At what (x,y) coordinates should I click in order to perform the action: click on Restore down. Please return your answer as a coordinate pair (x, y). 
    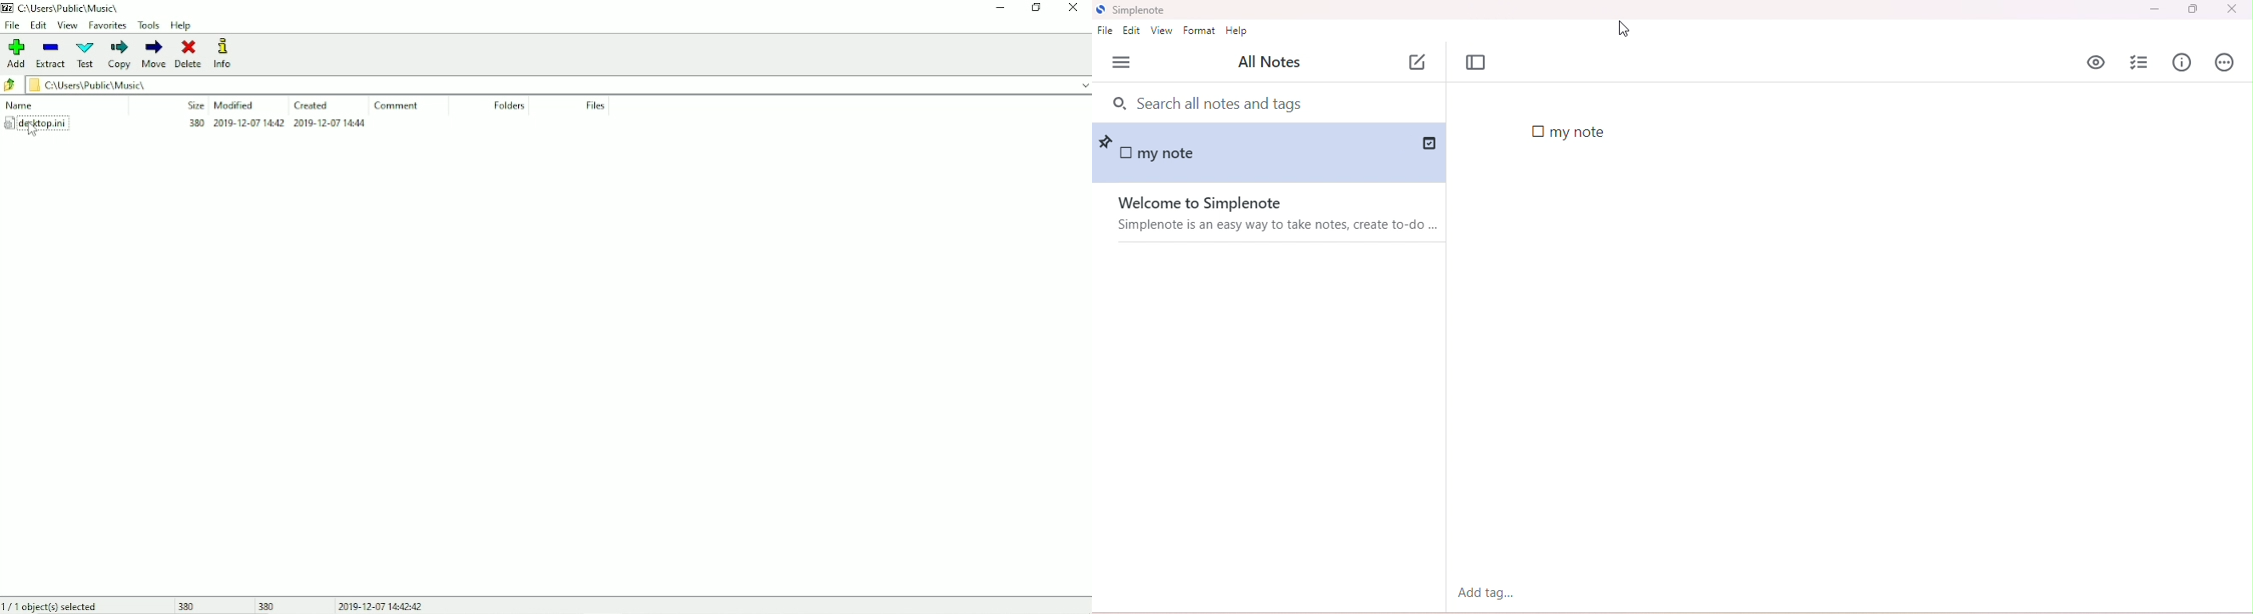
    Looking at the image, I should click on (1037, 7).